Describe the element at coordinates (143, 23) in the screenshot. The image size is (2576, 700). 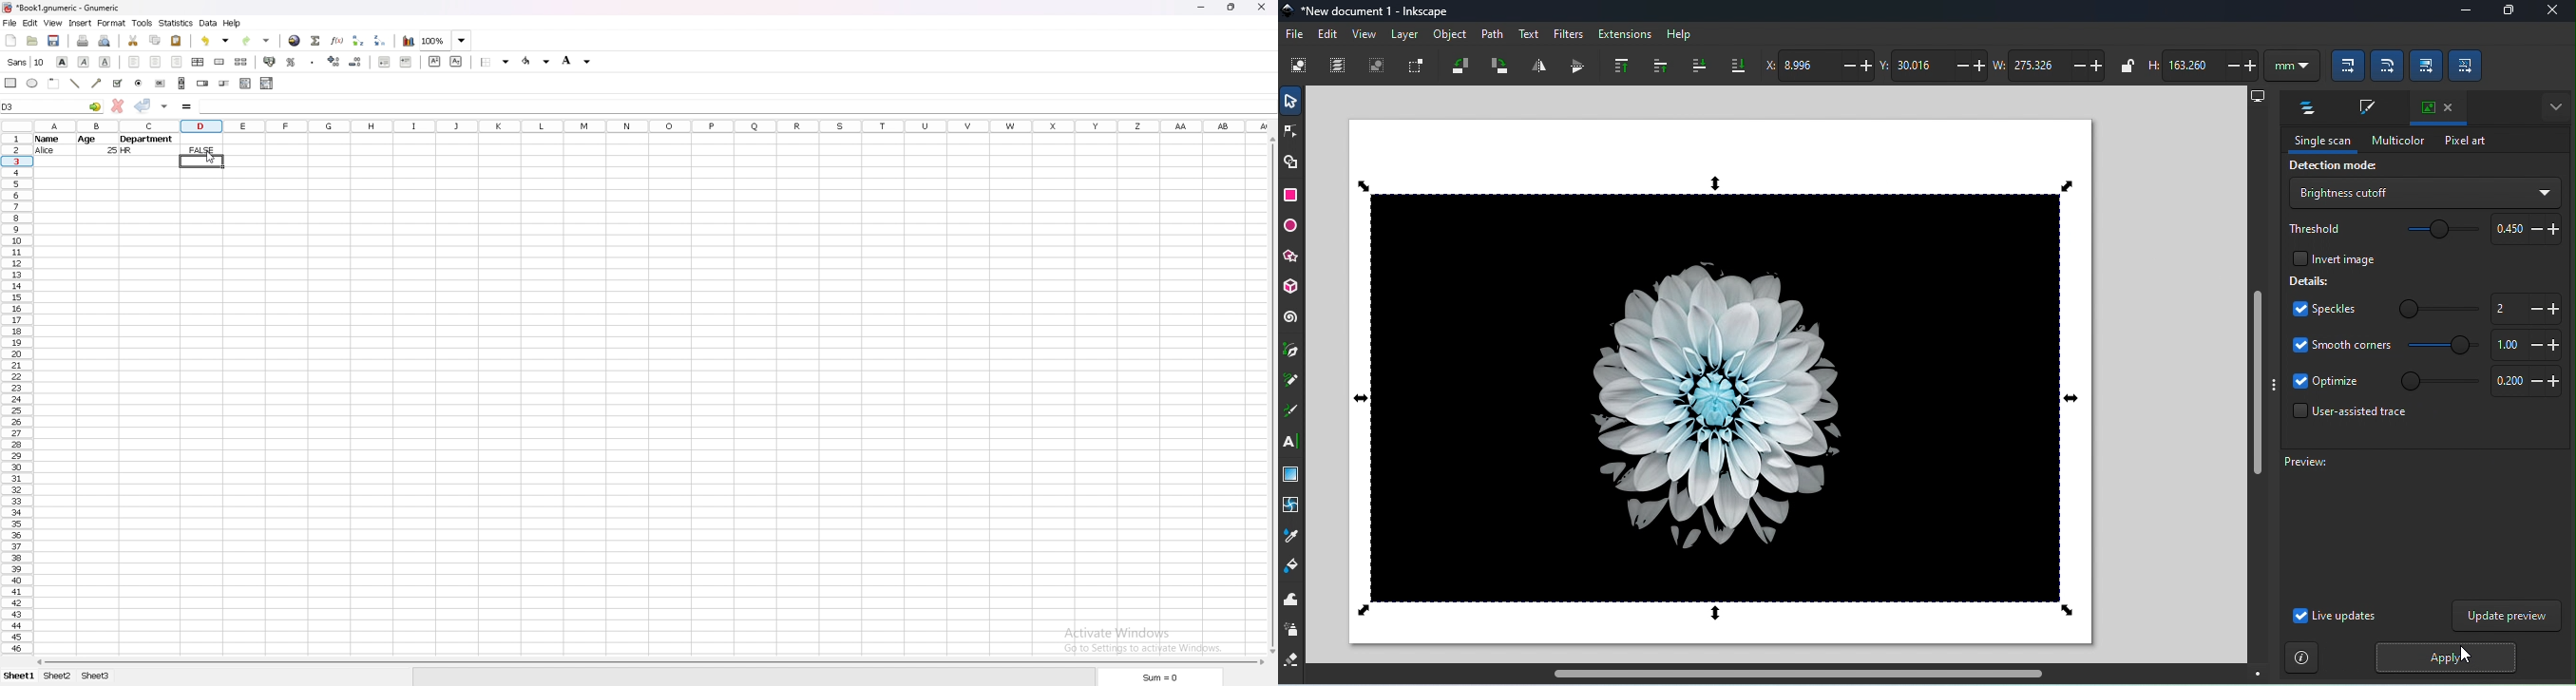
I see `tools` at that location.